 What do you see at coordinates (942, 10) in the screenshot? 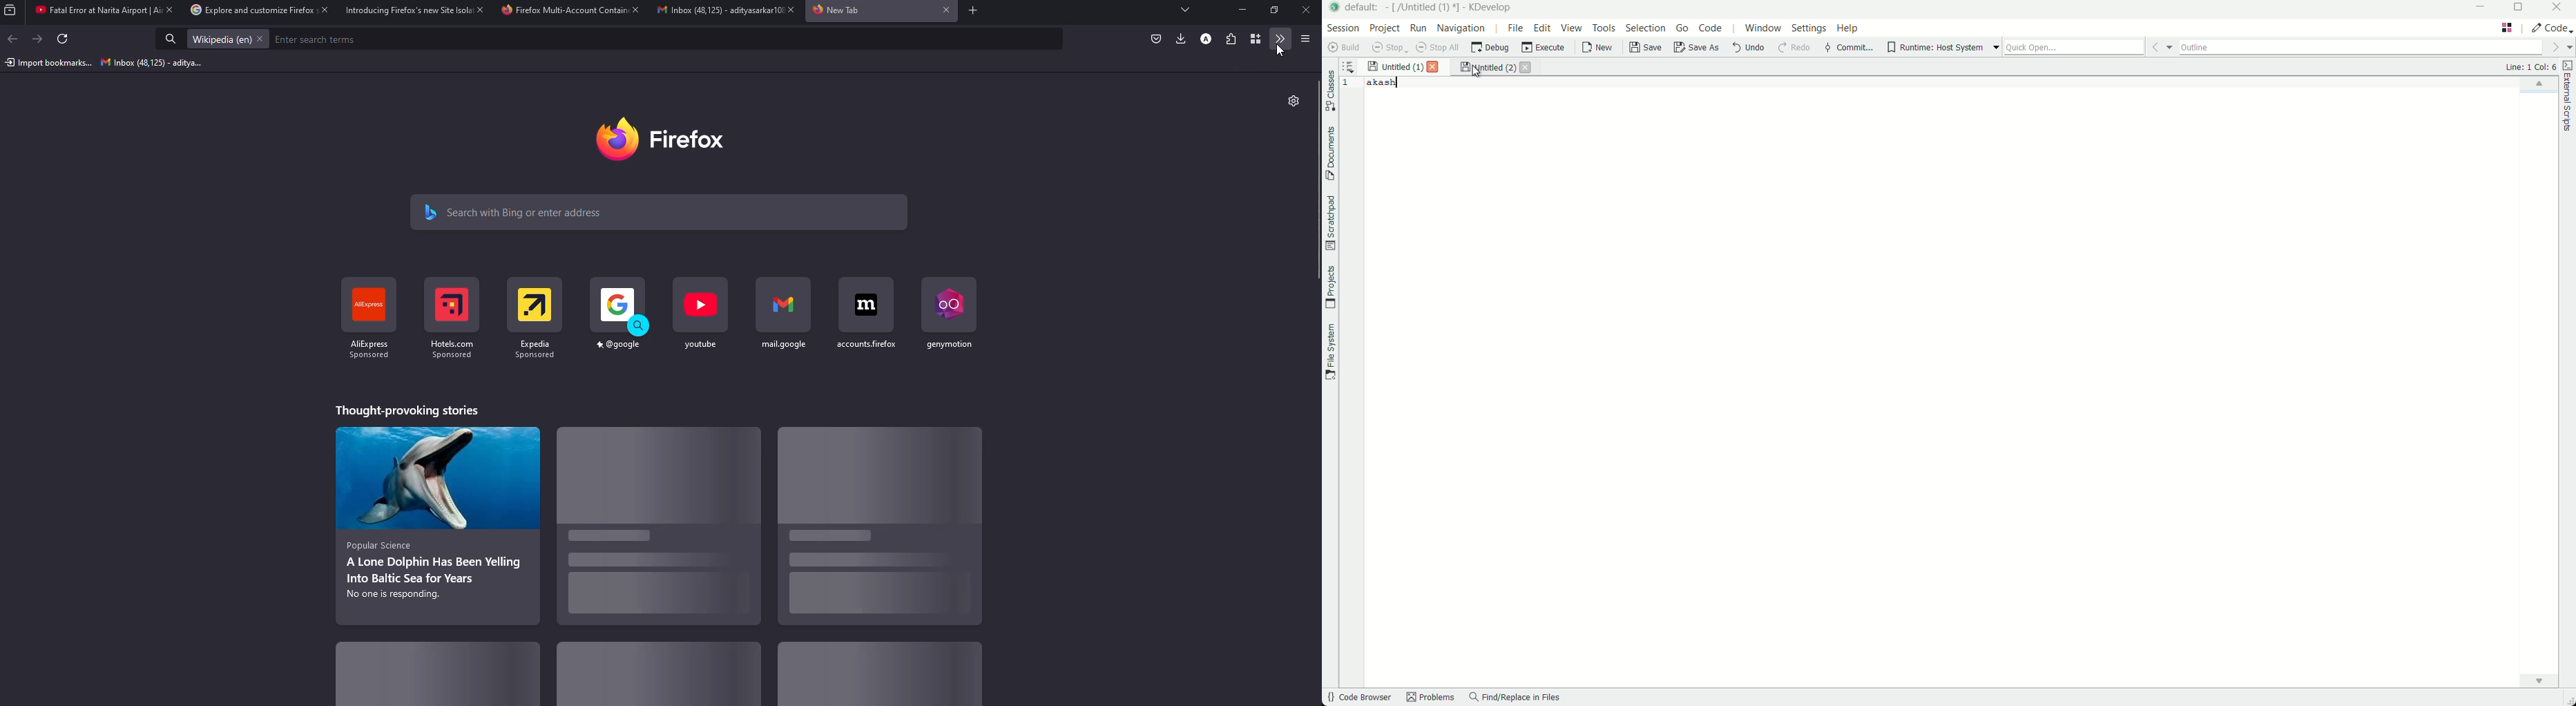
I see `close` at bounding box center [942, 10].